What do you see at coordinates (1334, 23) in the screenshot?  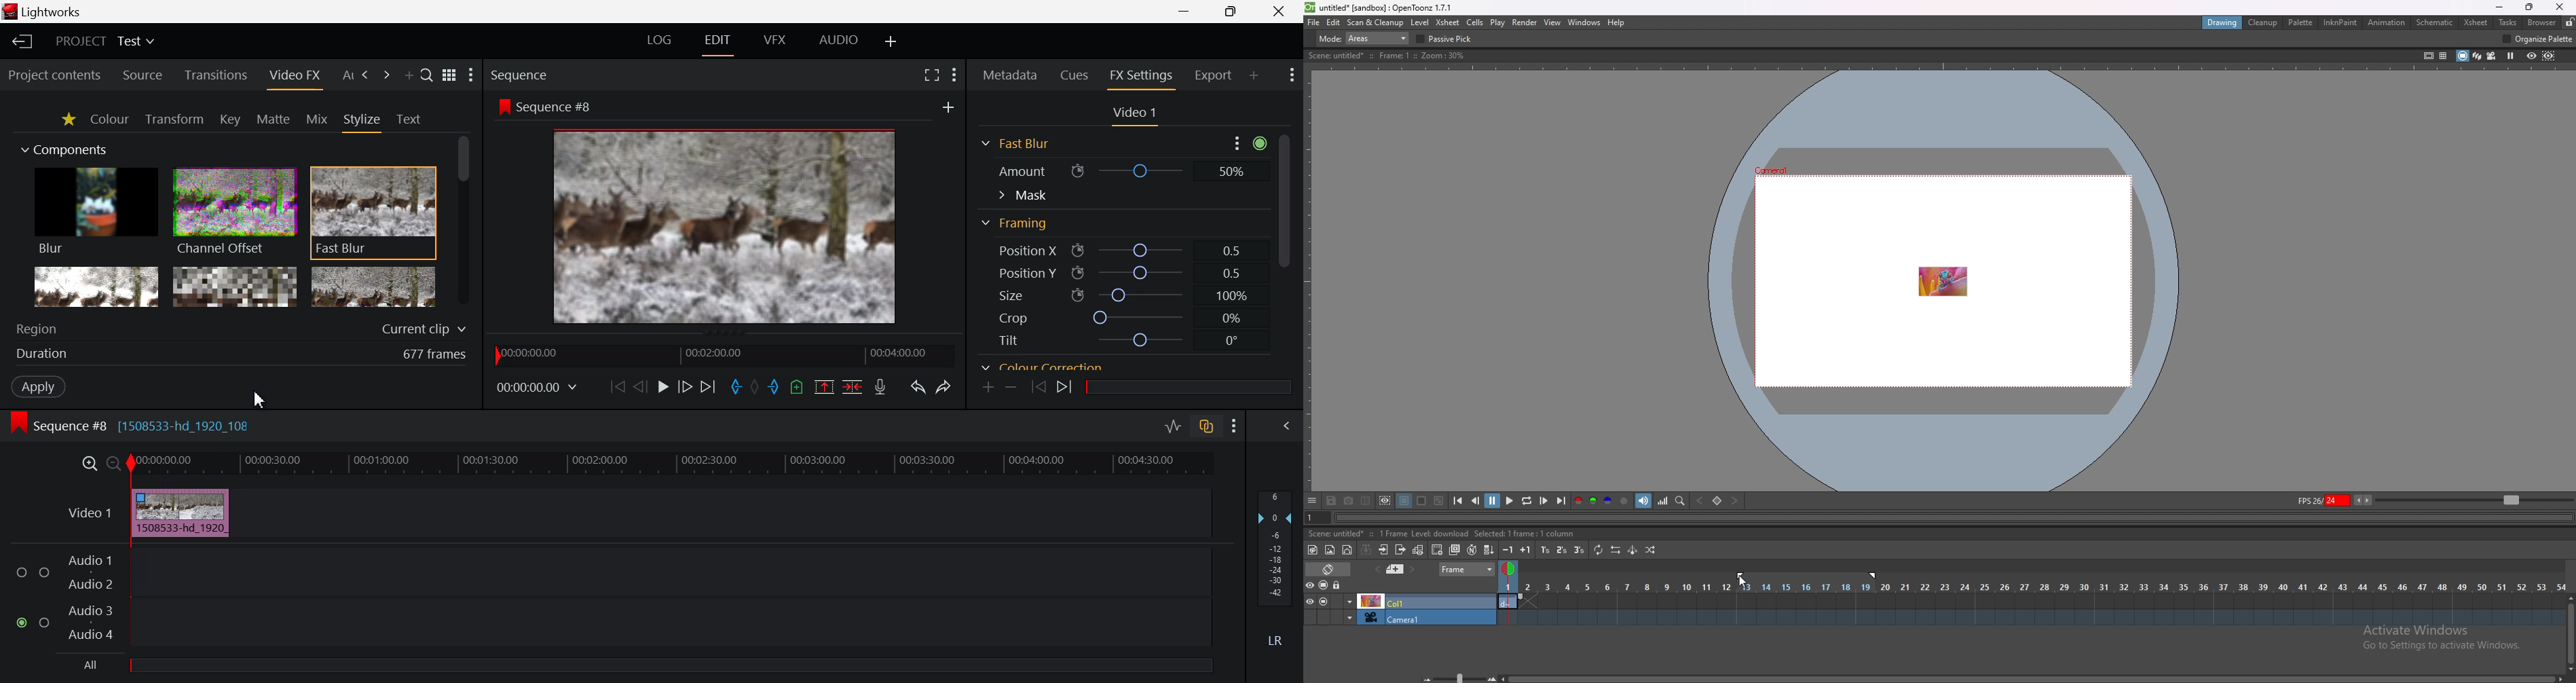 I see `edit` at bounding box center [1334, 23].